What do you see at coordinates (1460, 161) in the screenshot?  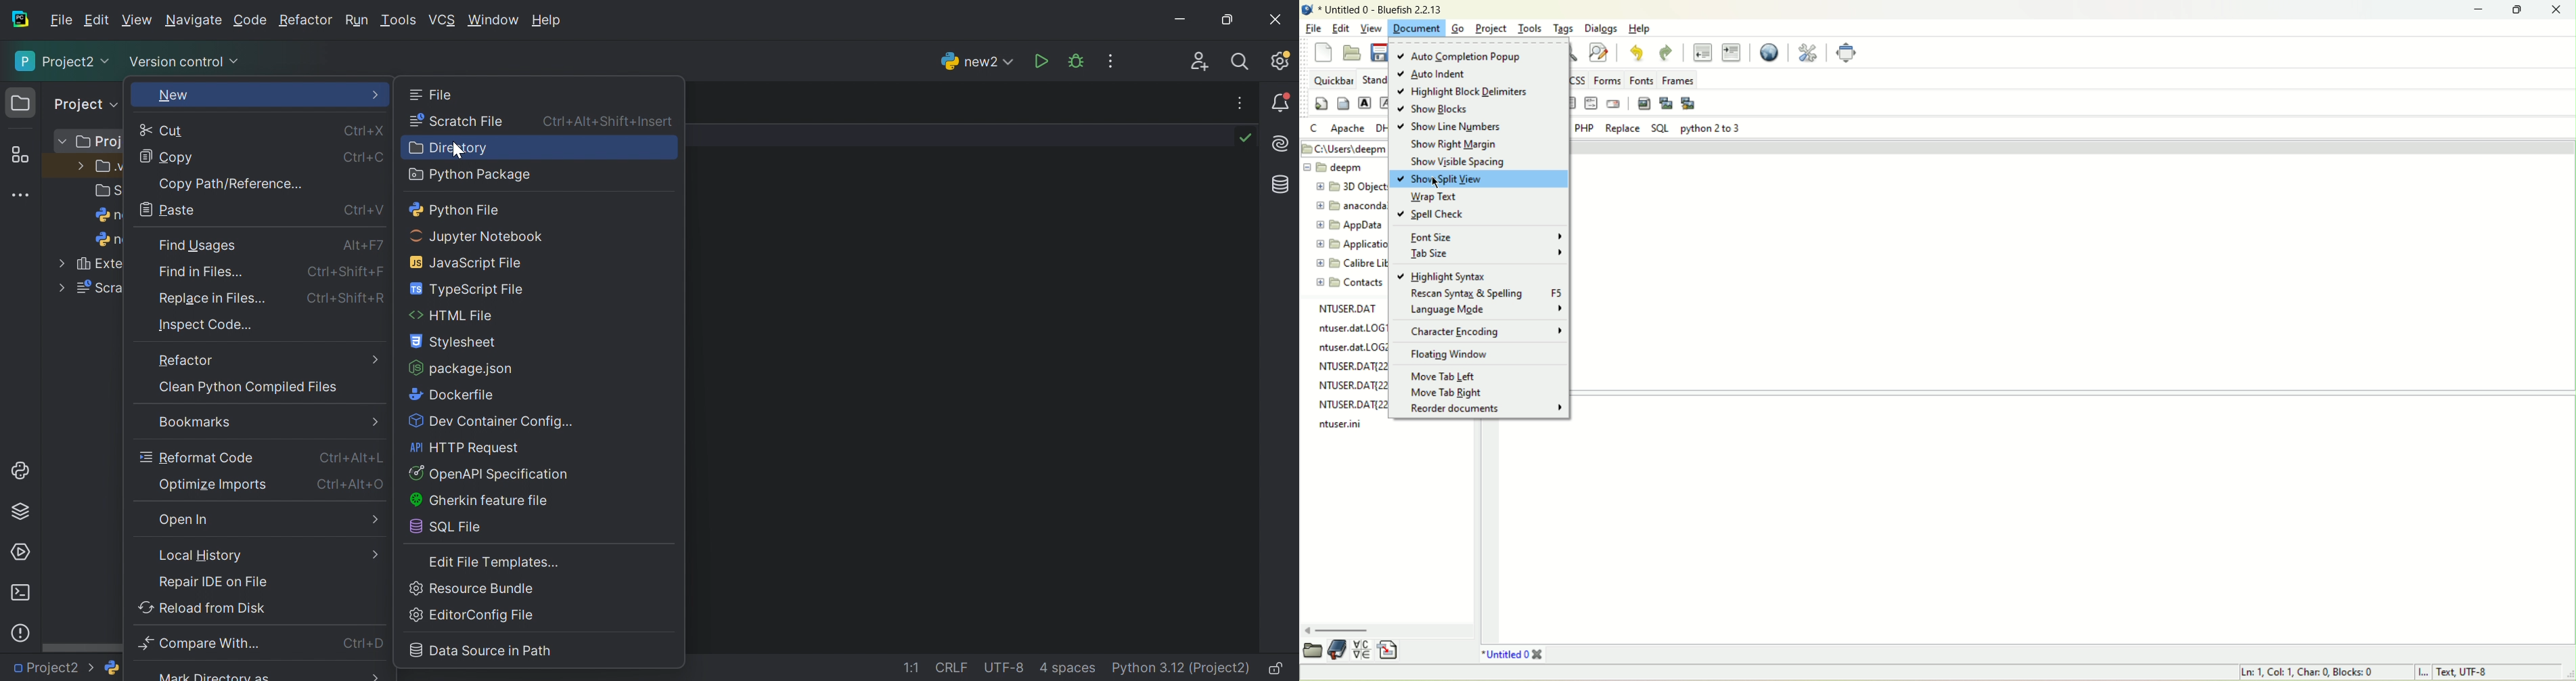 I see `show visible spacing` at bounding box center [1460, 161].